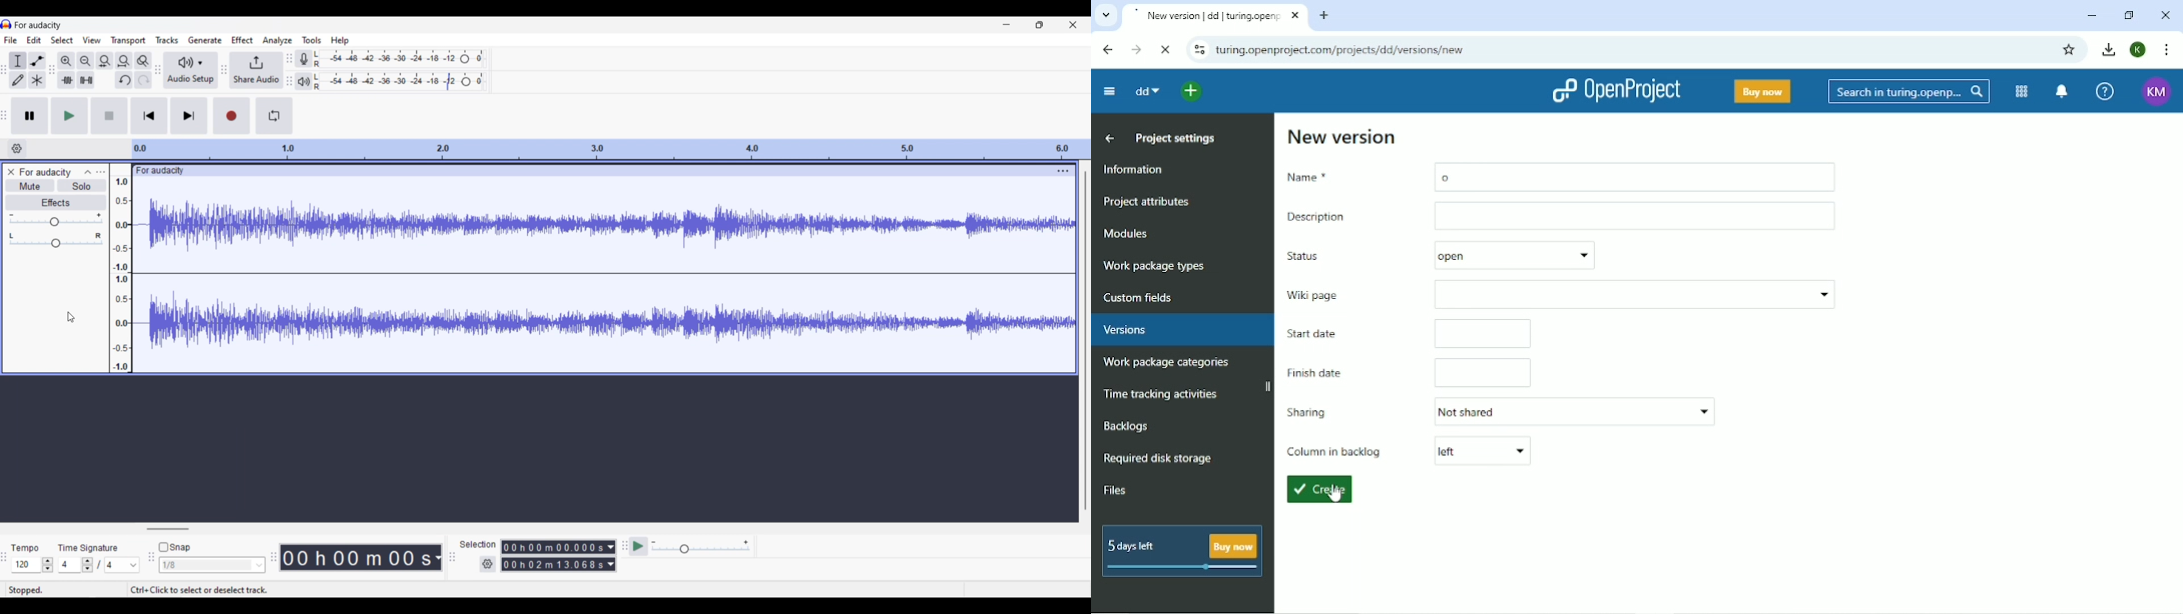  Describe the element at coordinates (304, 82) in the screenshot. I see `Playback meter` at that location.